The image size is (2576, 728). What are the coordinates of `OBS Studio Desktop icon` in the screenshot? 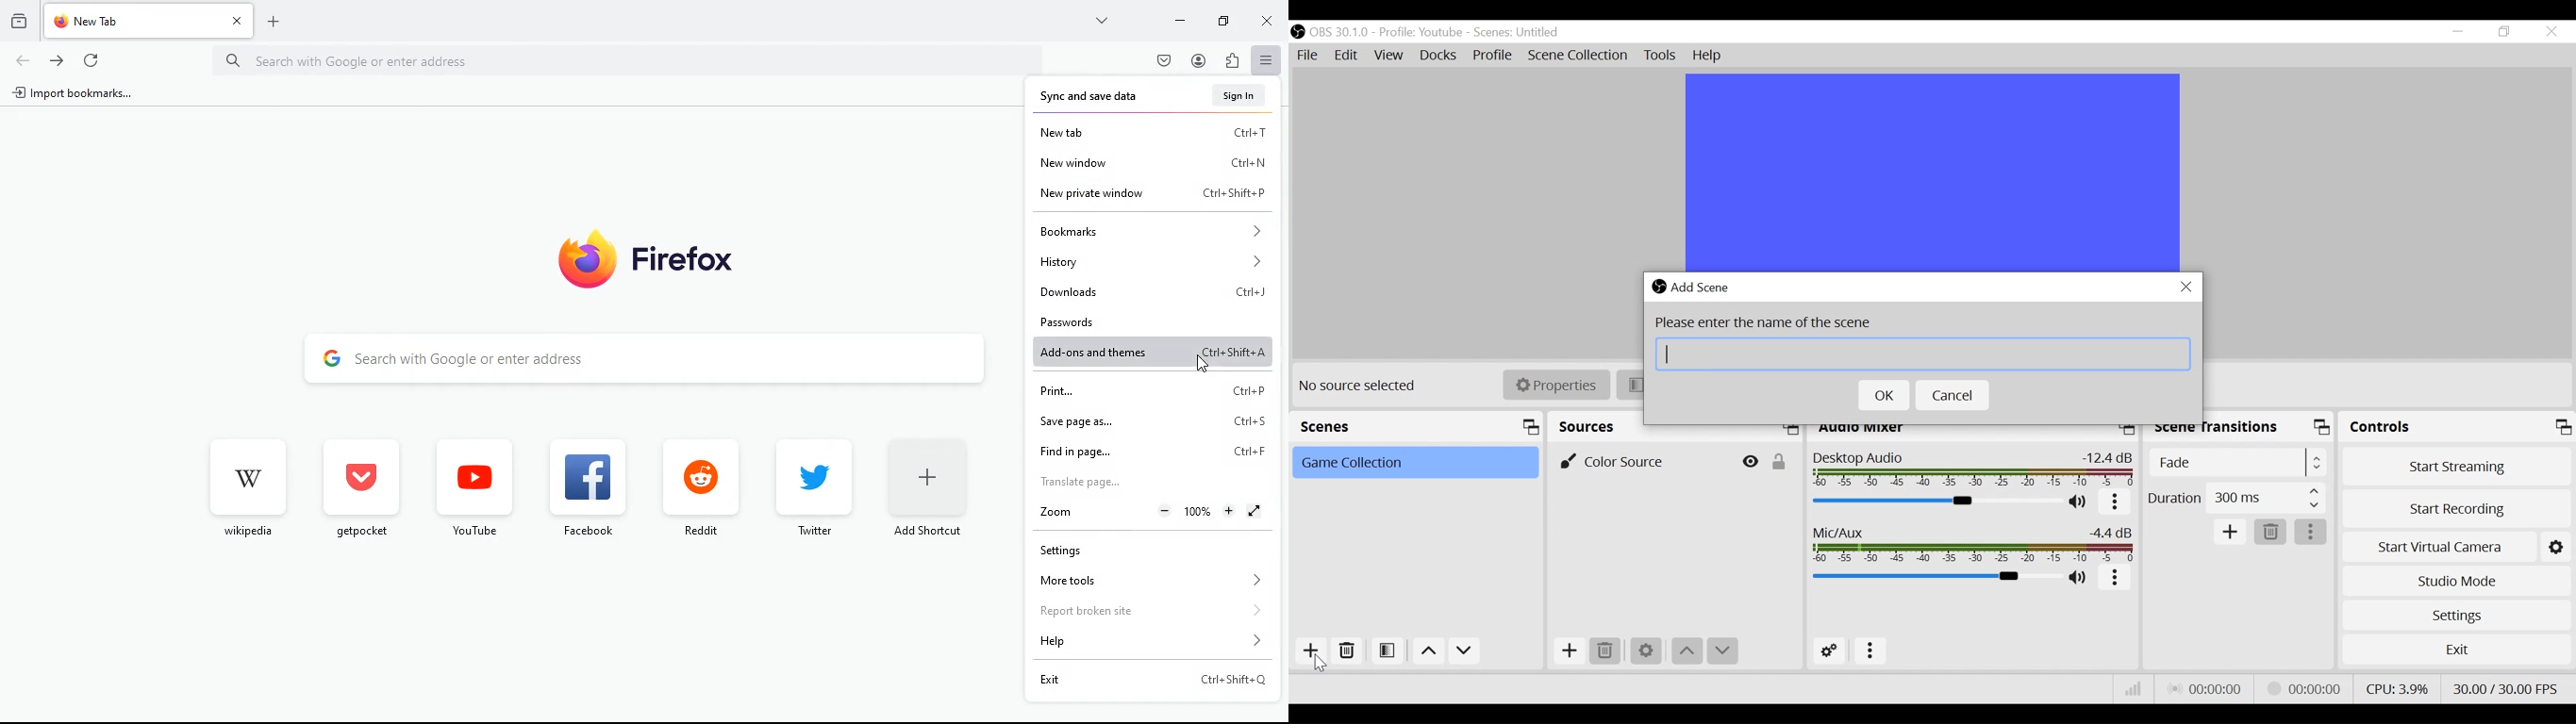 It's located at (1657, 286).